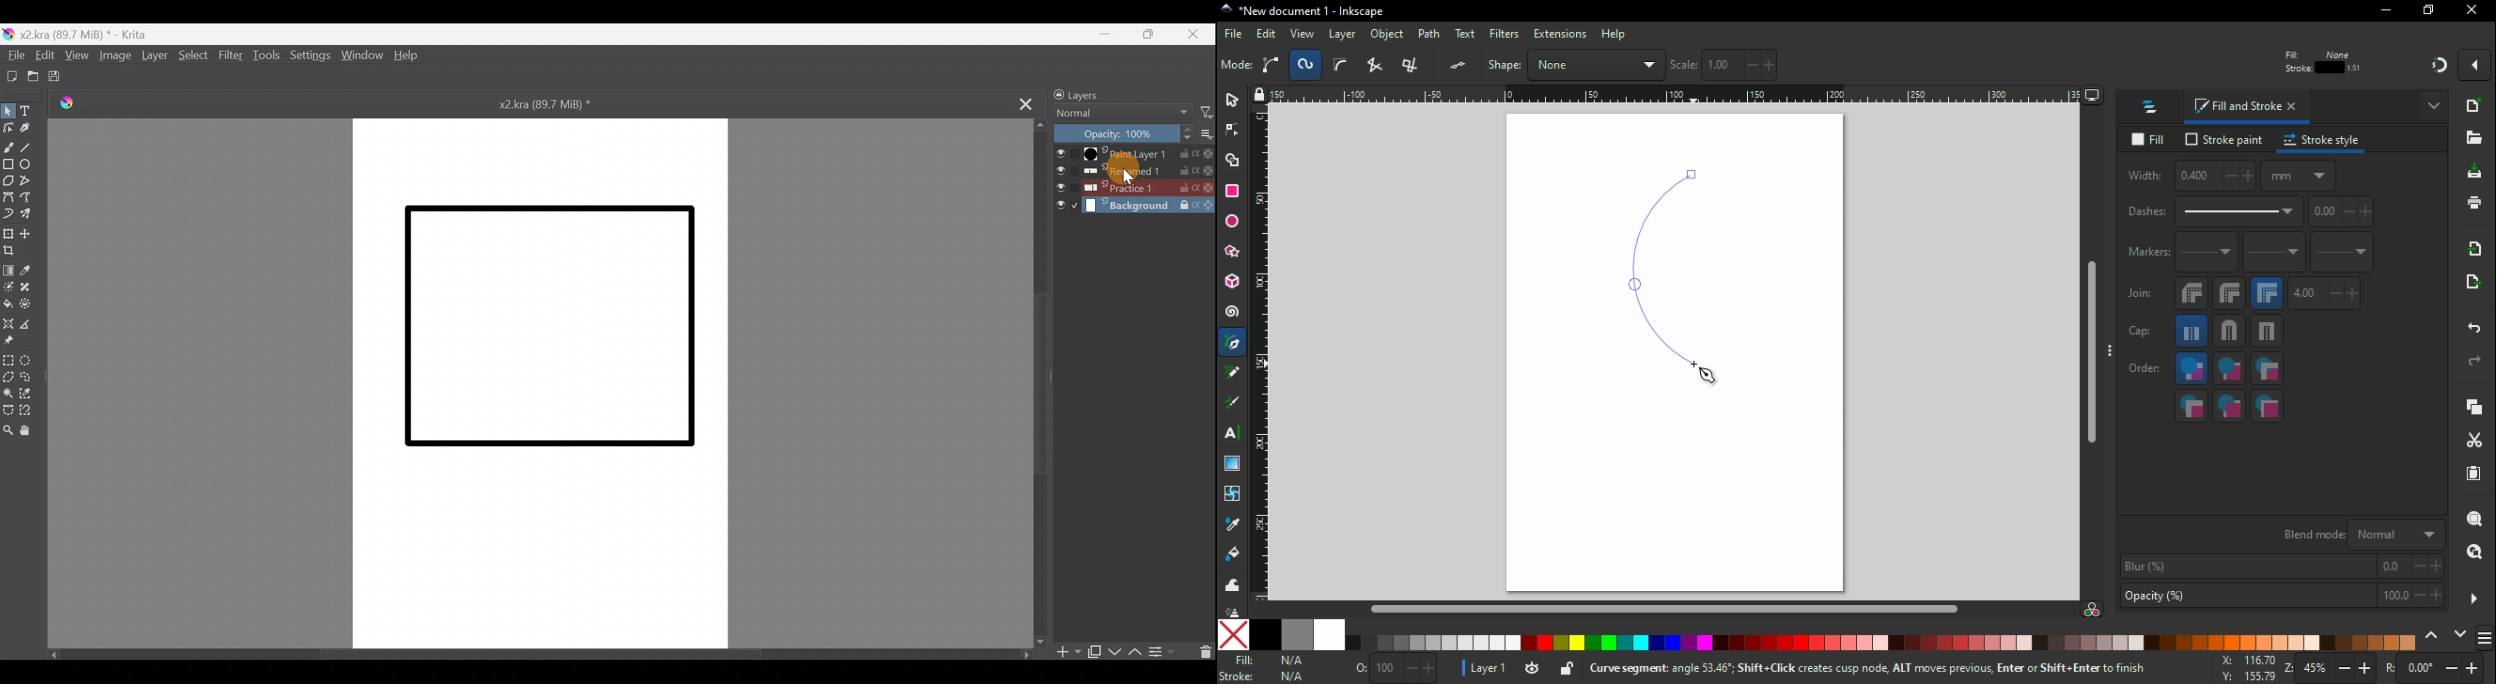 This screenshot has width=2520, height=700. I want to click on create regular bezier path, so click(1272, 65).